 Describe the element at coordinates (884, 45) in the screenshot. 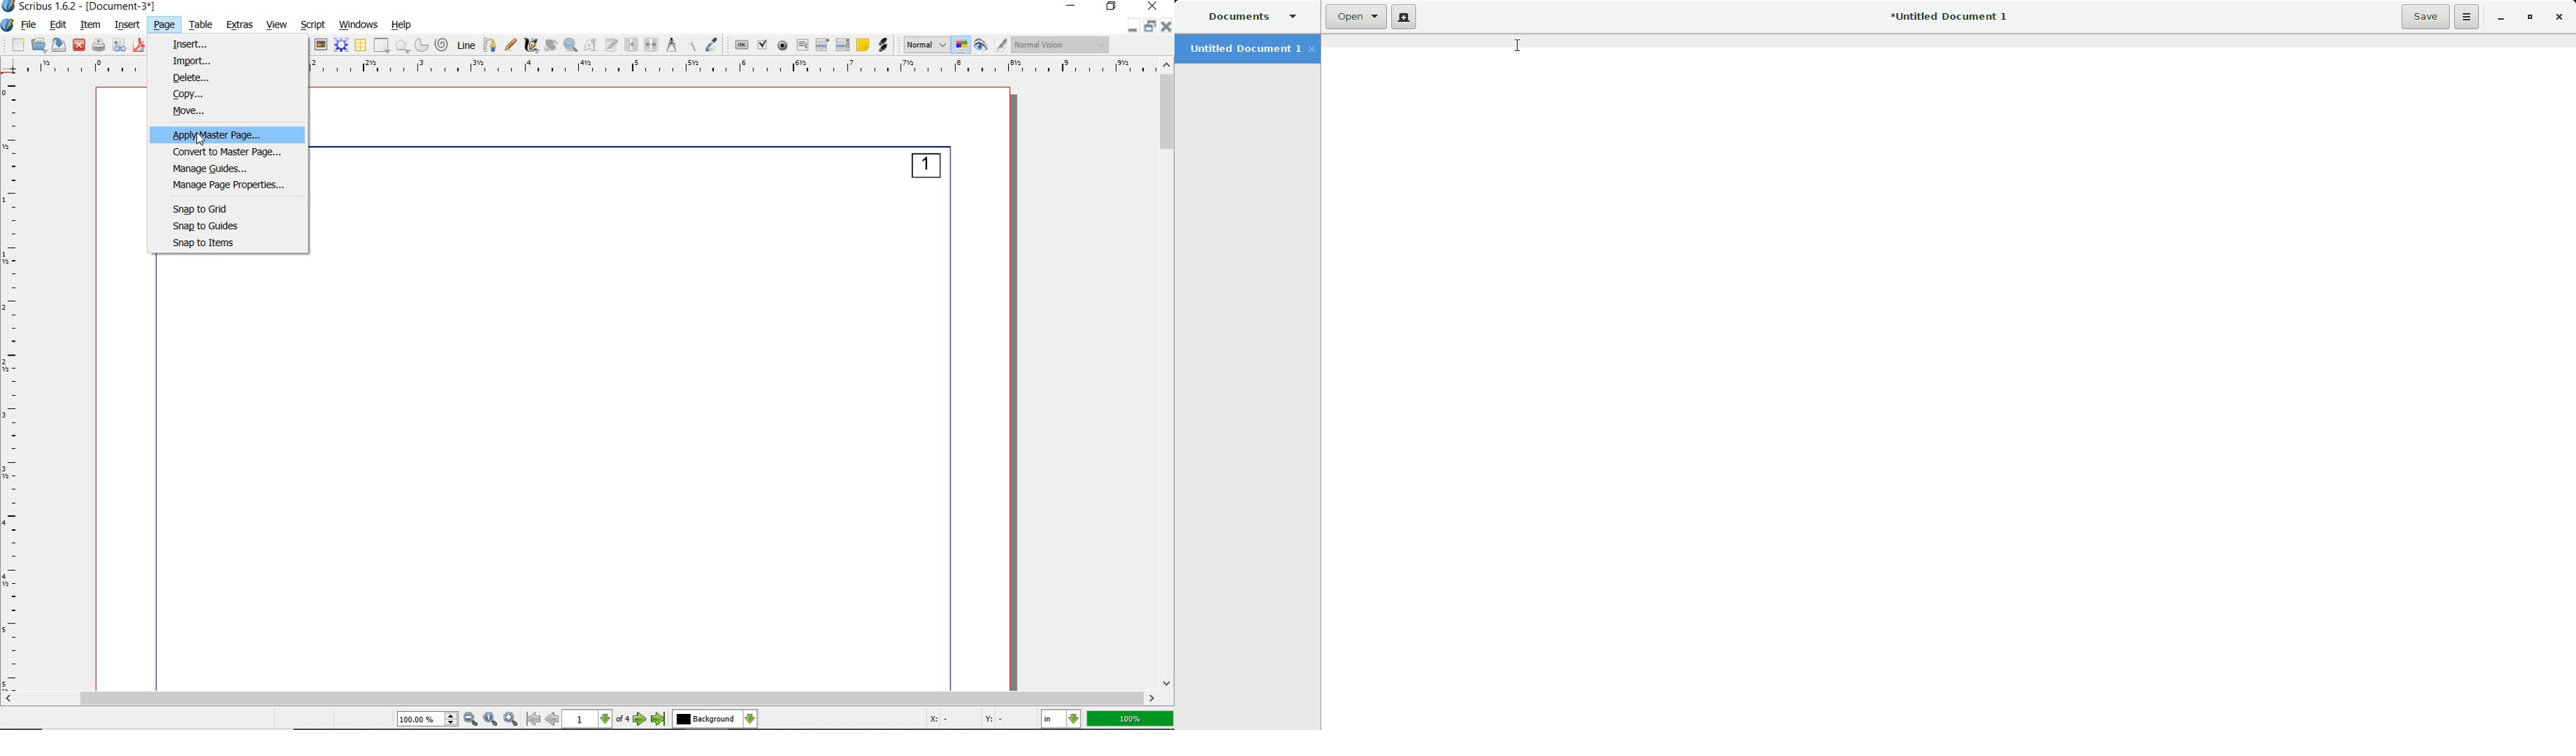

I see `link annotation` at that location.